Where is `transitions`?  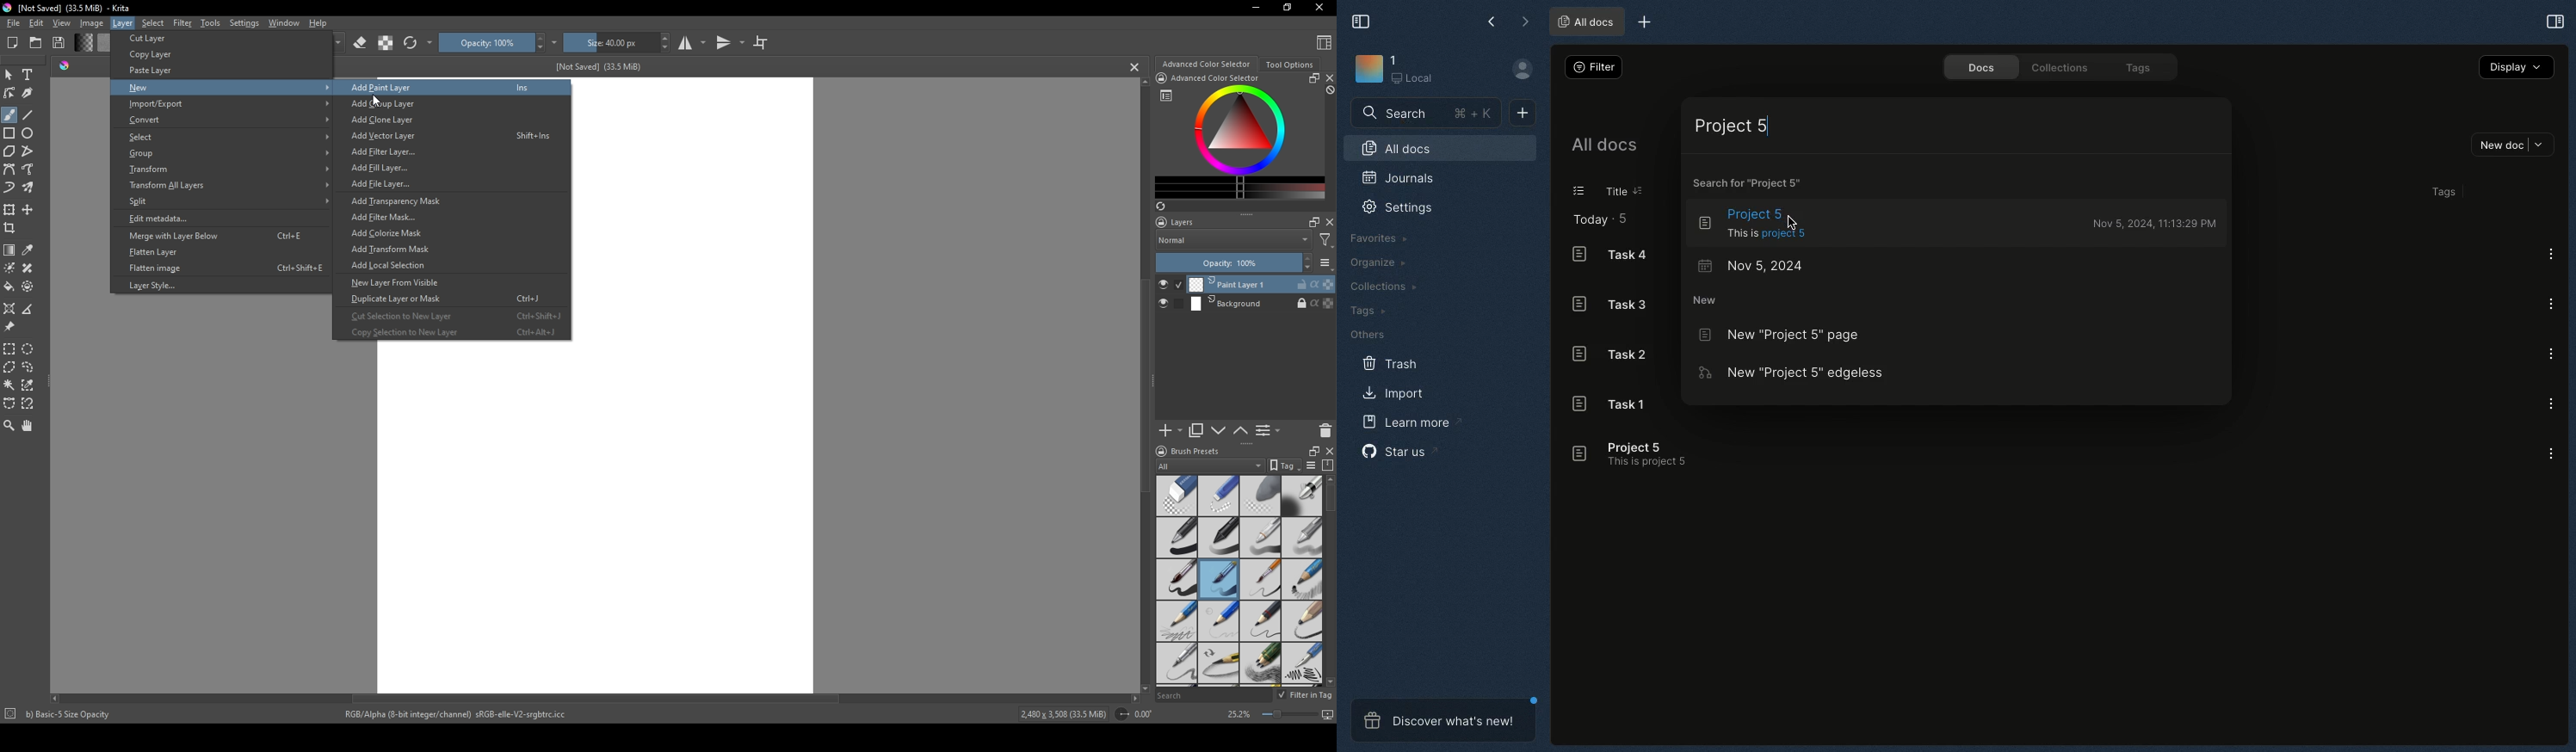 transitions is located at coordinates (731, 43).